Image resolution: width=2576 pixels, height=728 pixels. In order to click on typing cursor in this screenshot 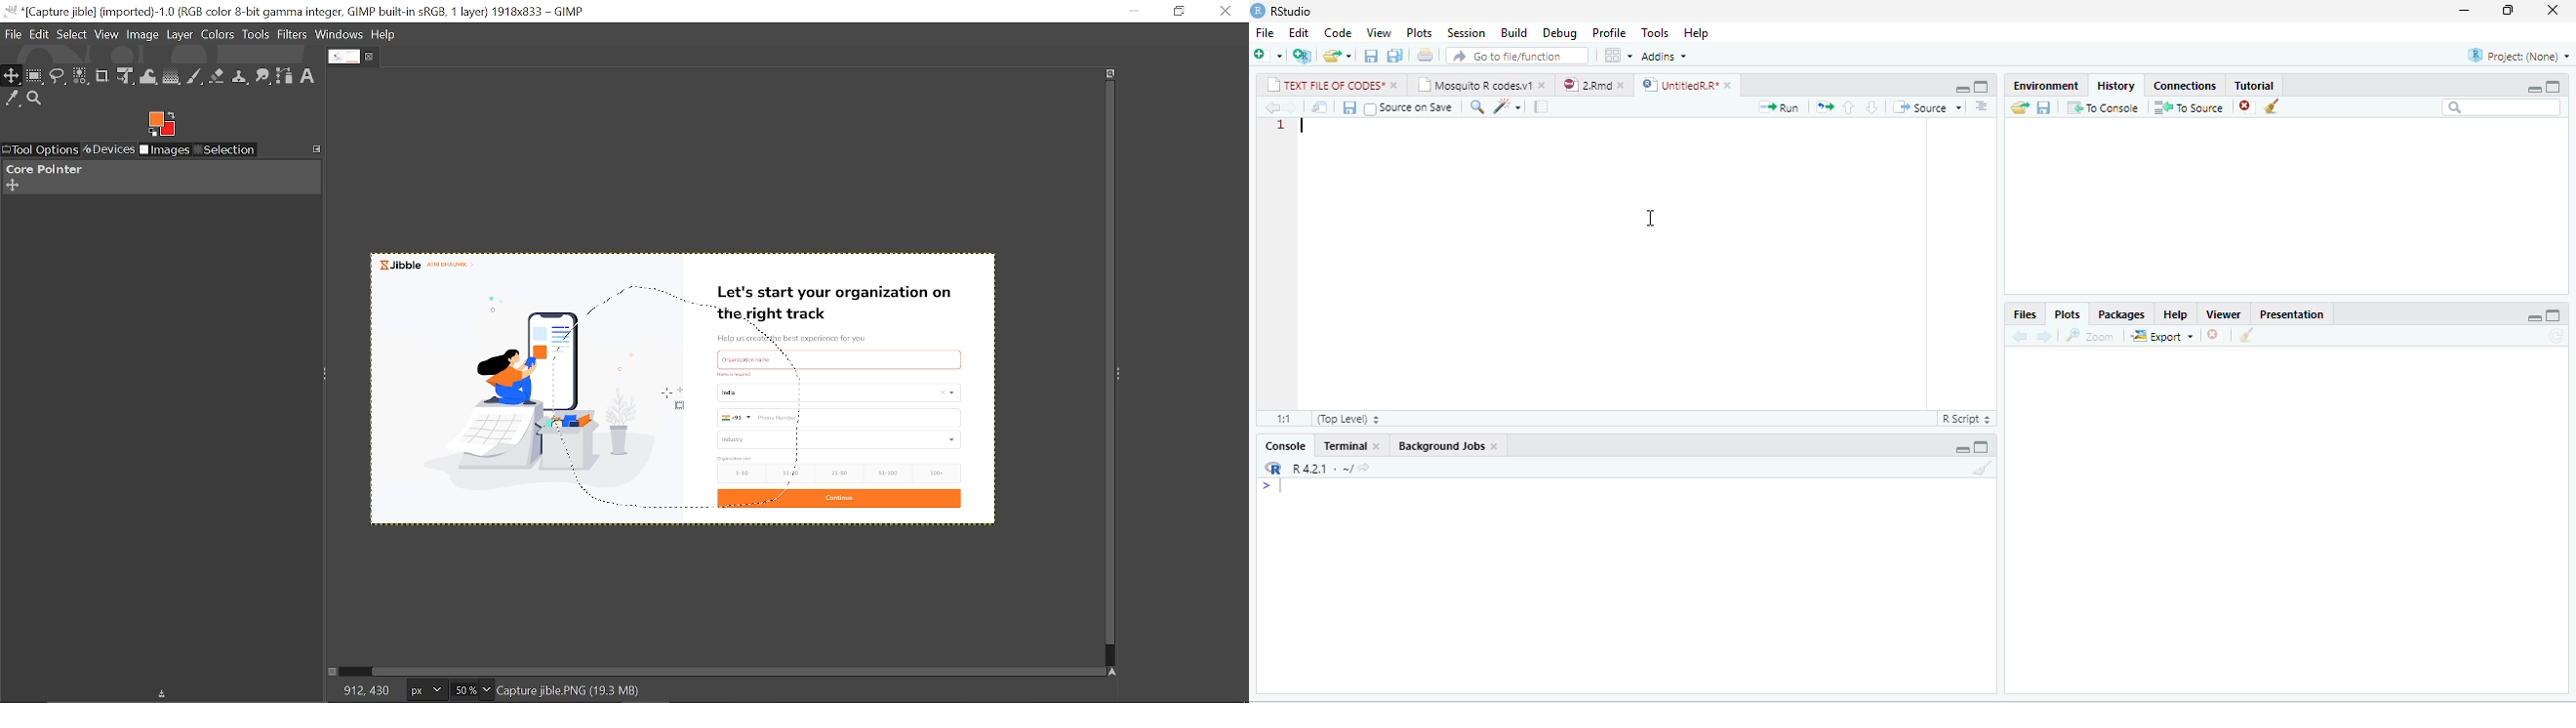, I will do `click(1304, 126)`.